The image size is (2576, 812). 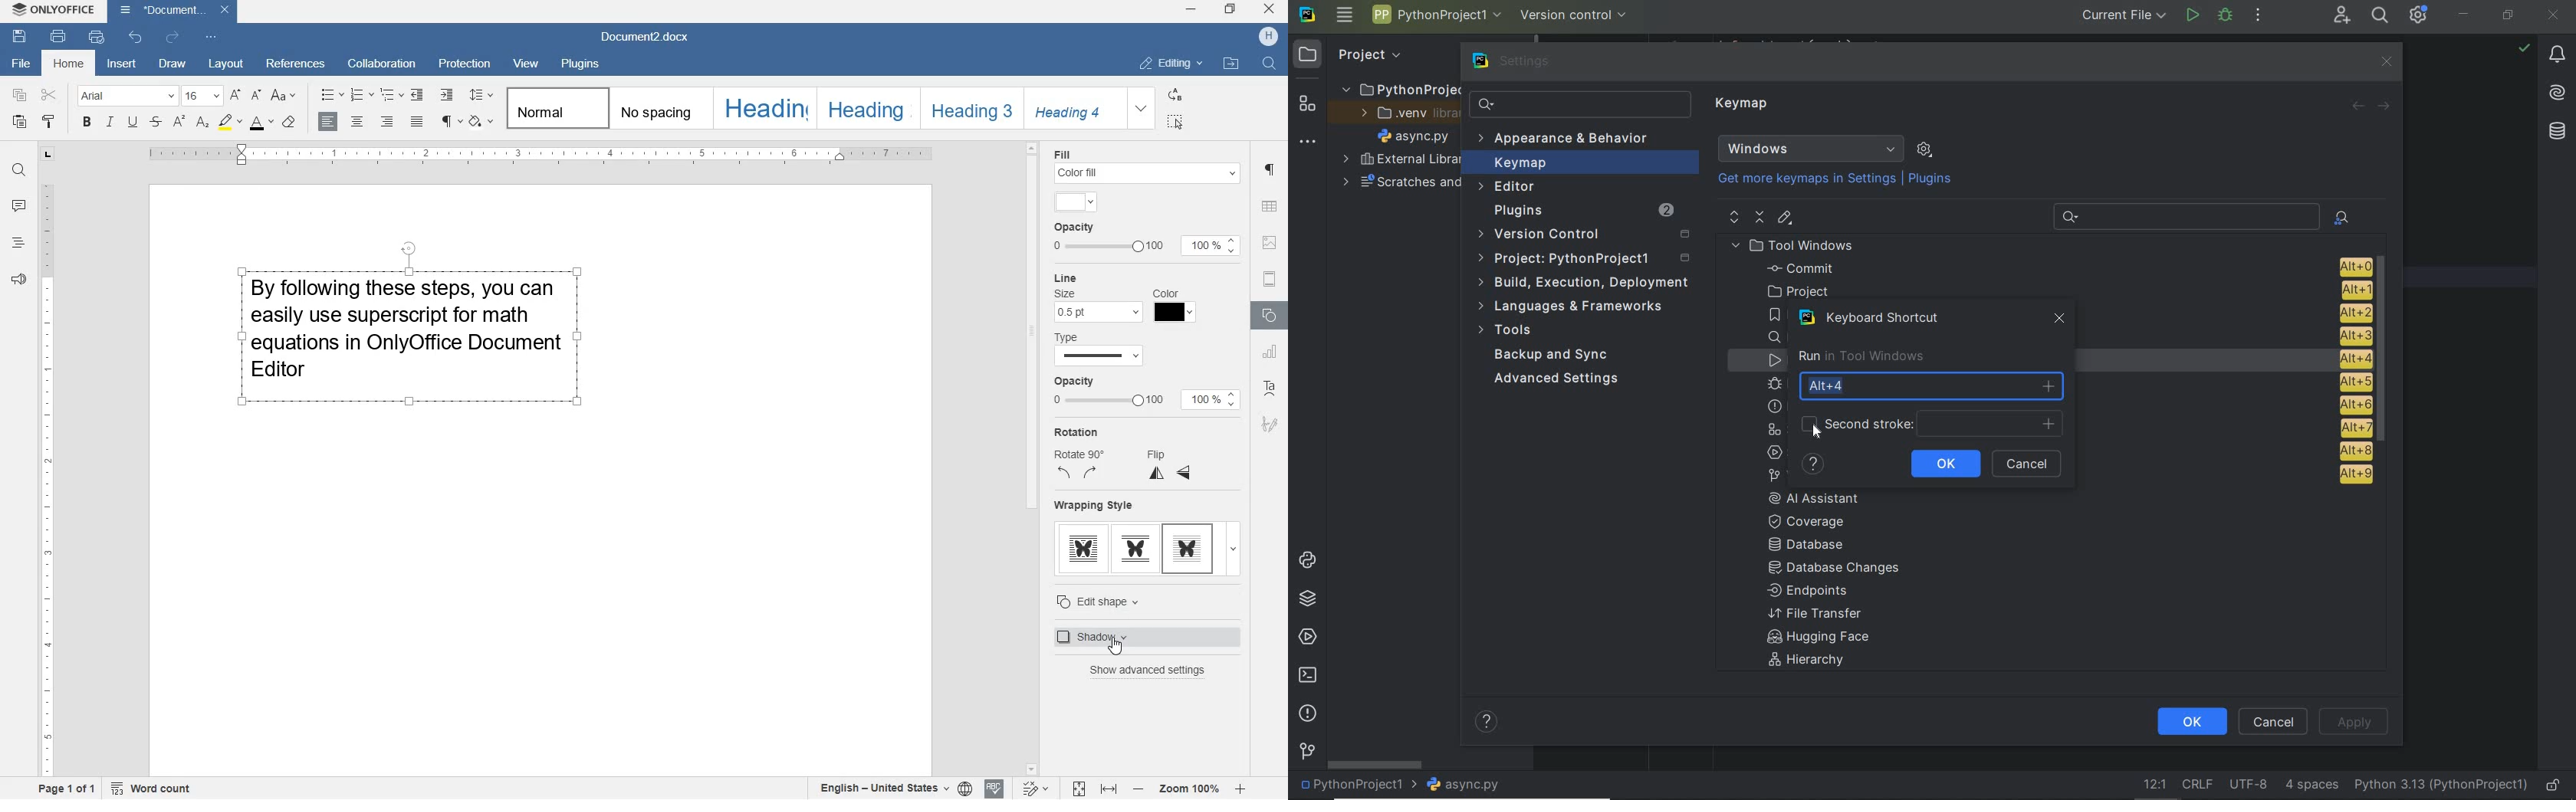 I want to click on settings, so click(x=1514, y=61).